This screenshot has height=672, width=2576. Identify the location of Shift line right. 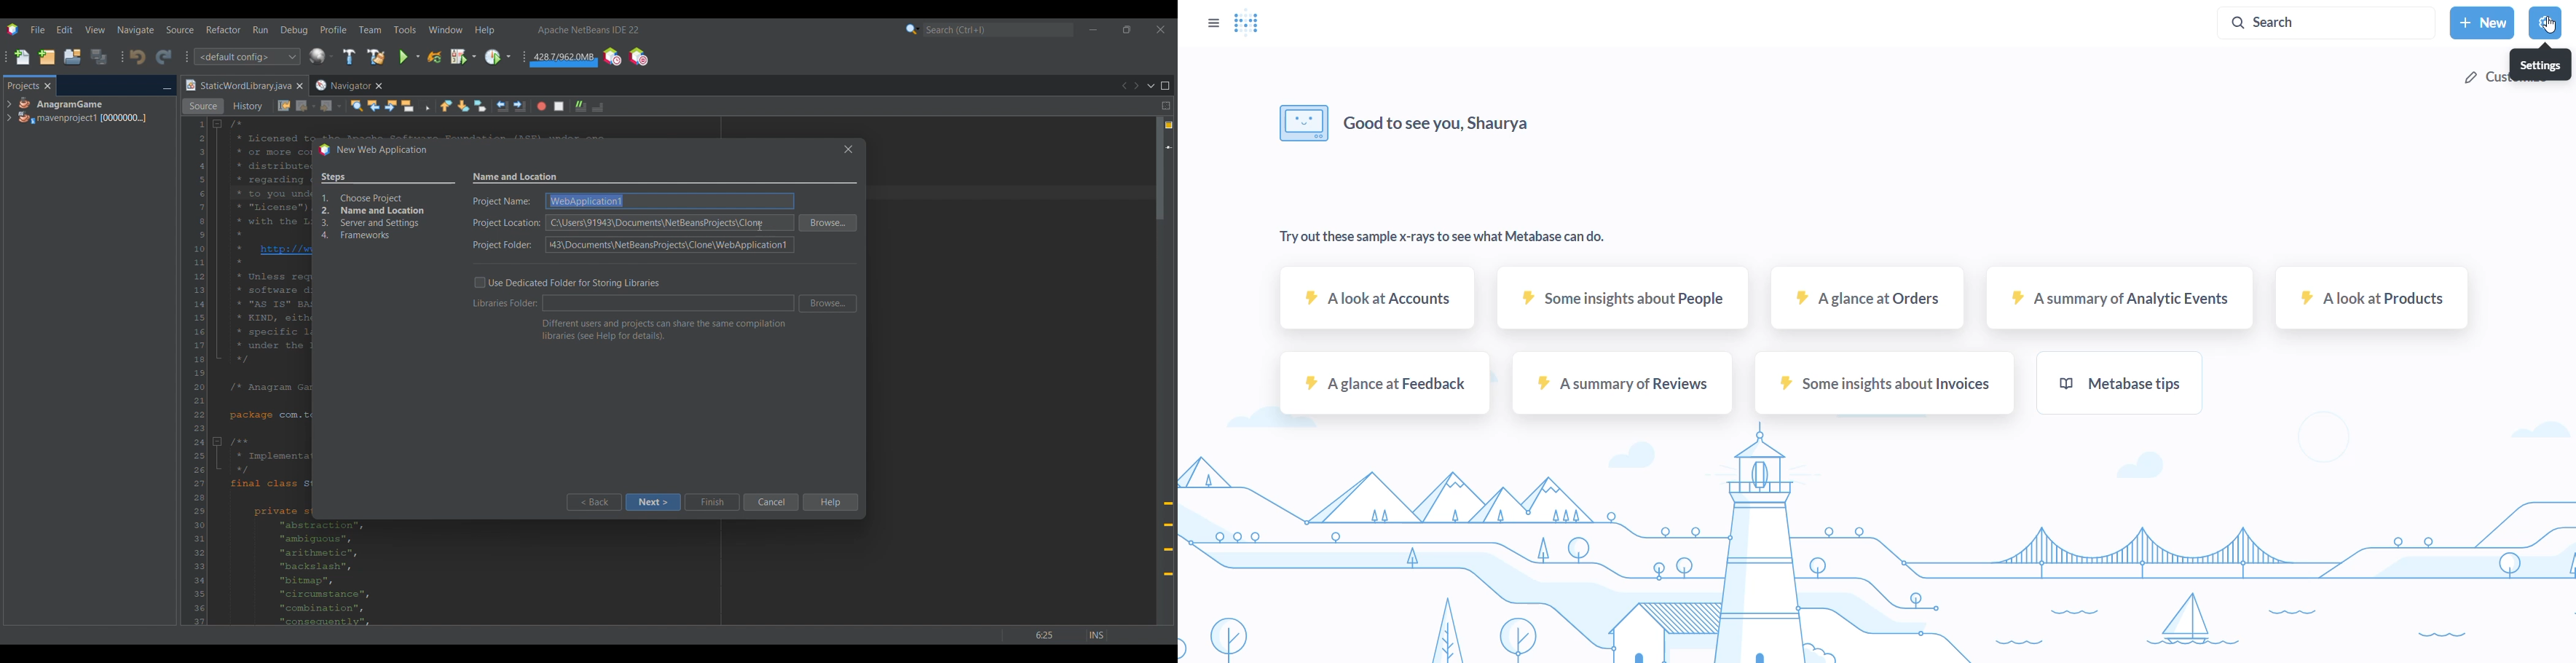
(520, 106).